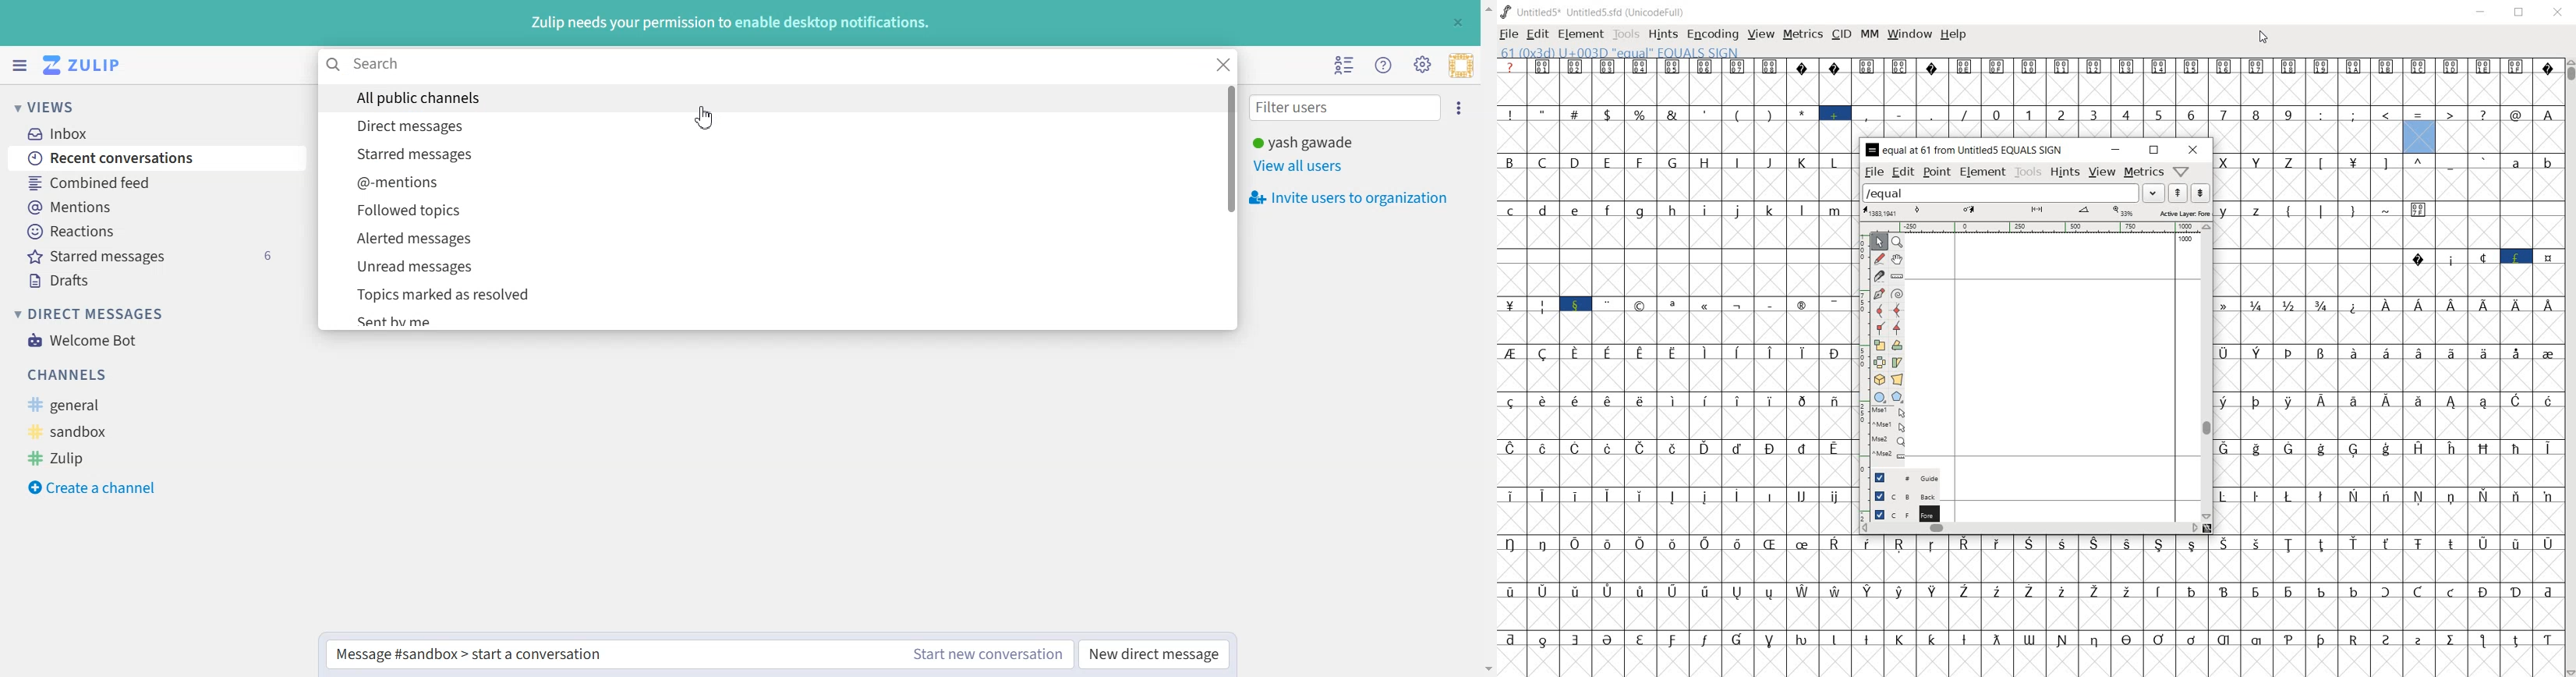  I want to click on show the previous word on the list, so click(2202, 193).